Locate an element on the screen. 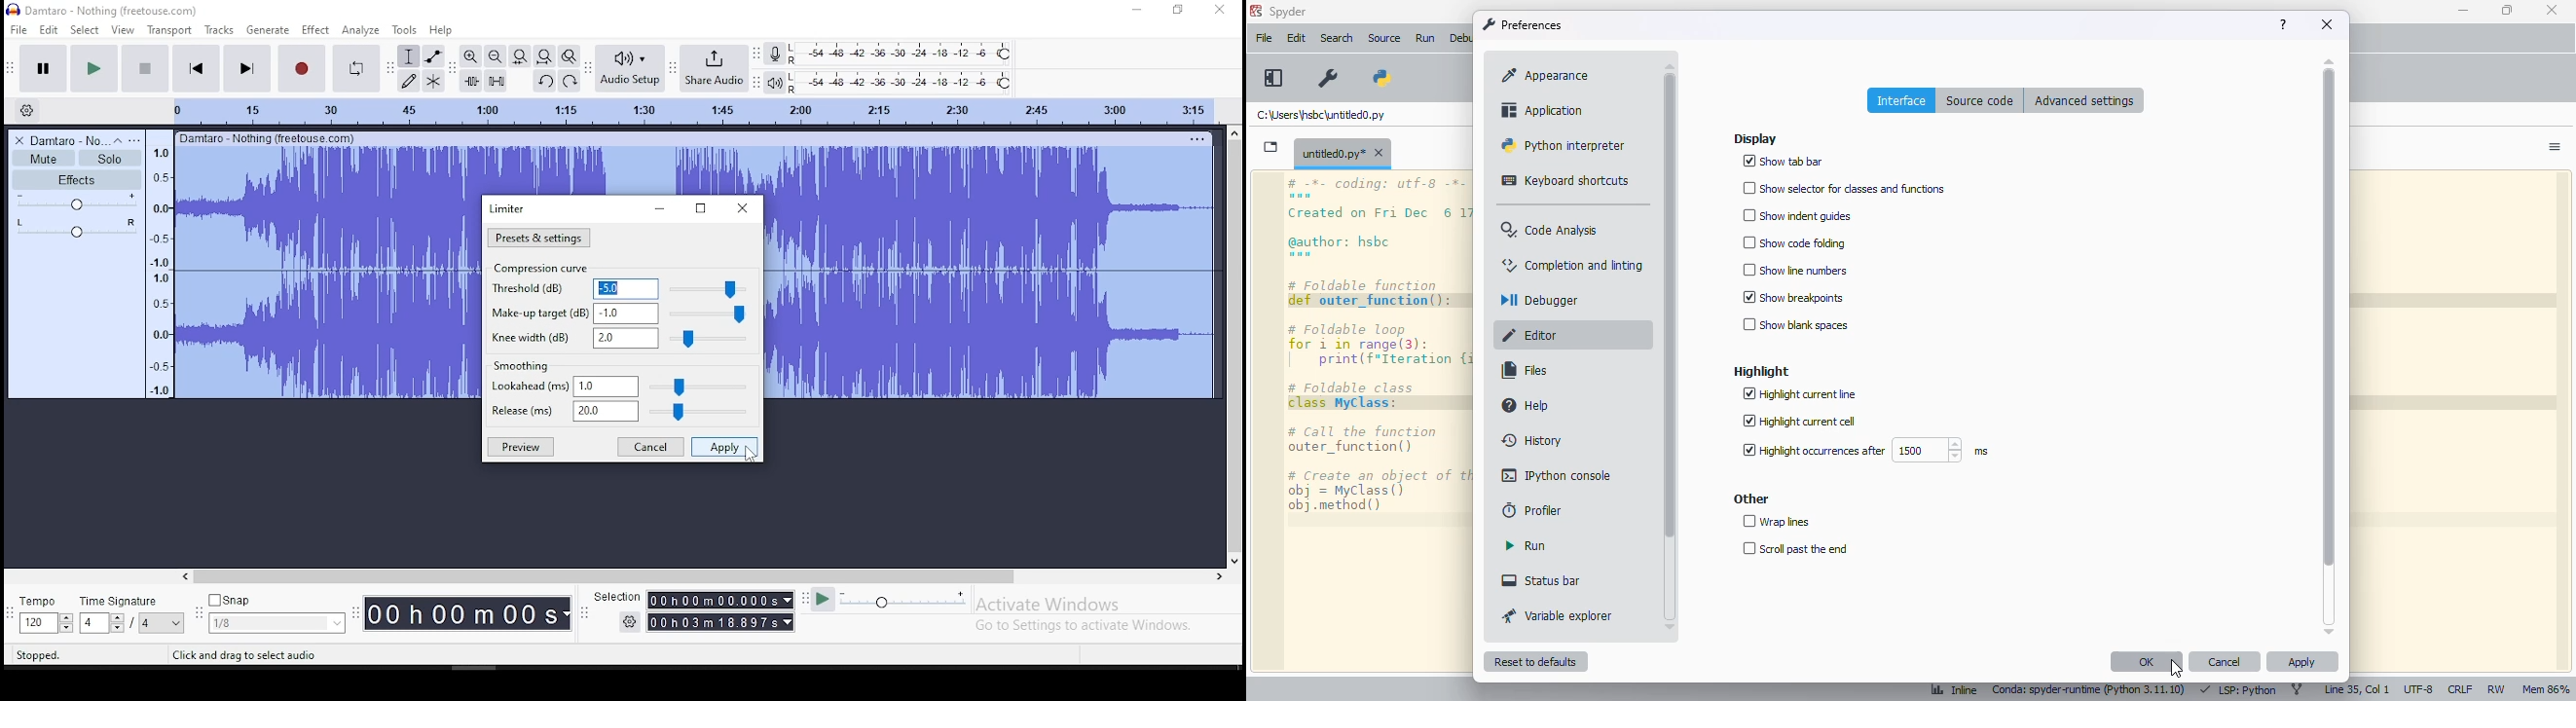 Image resolution: width=2576 pixels, height=728 pixels. playback meter is located at coordinates (773, 83).